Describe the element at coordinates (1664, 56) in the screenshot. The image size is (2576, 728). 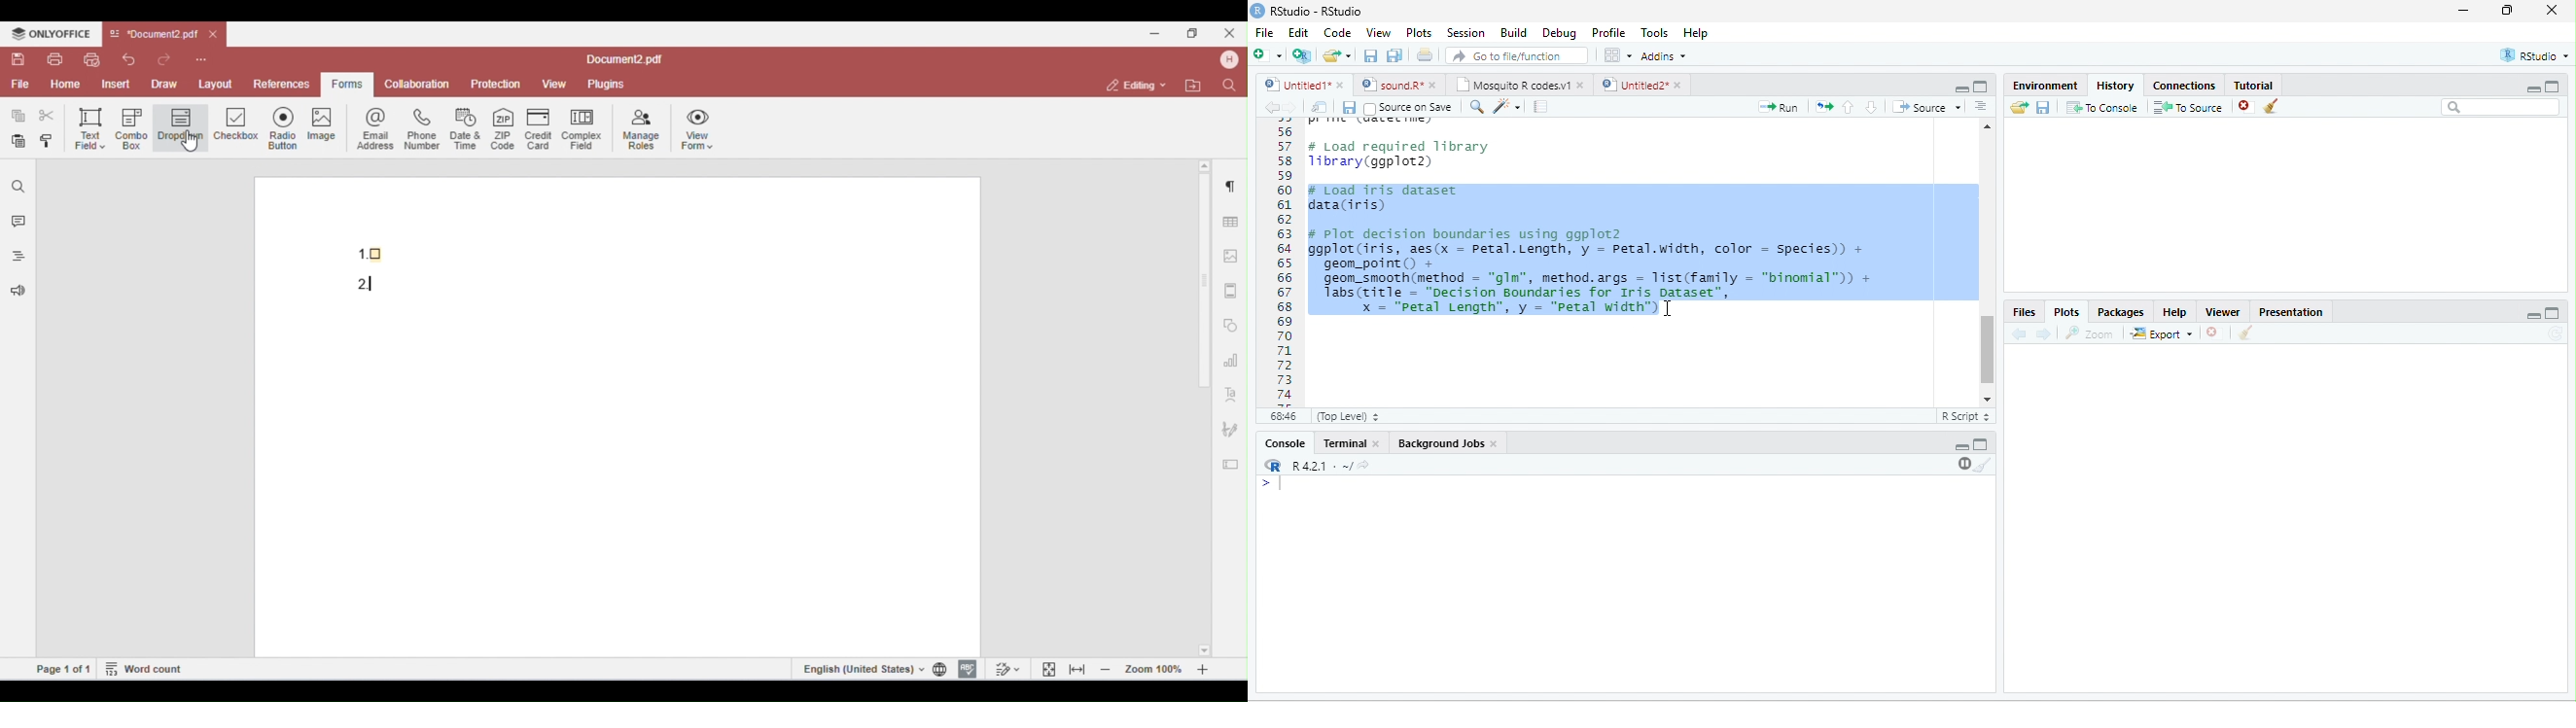
I see `Addins` at that location.